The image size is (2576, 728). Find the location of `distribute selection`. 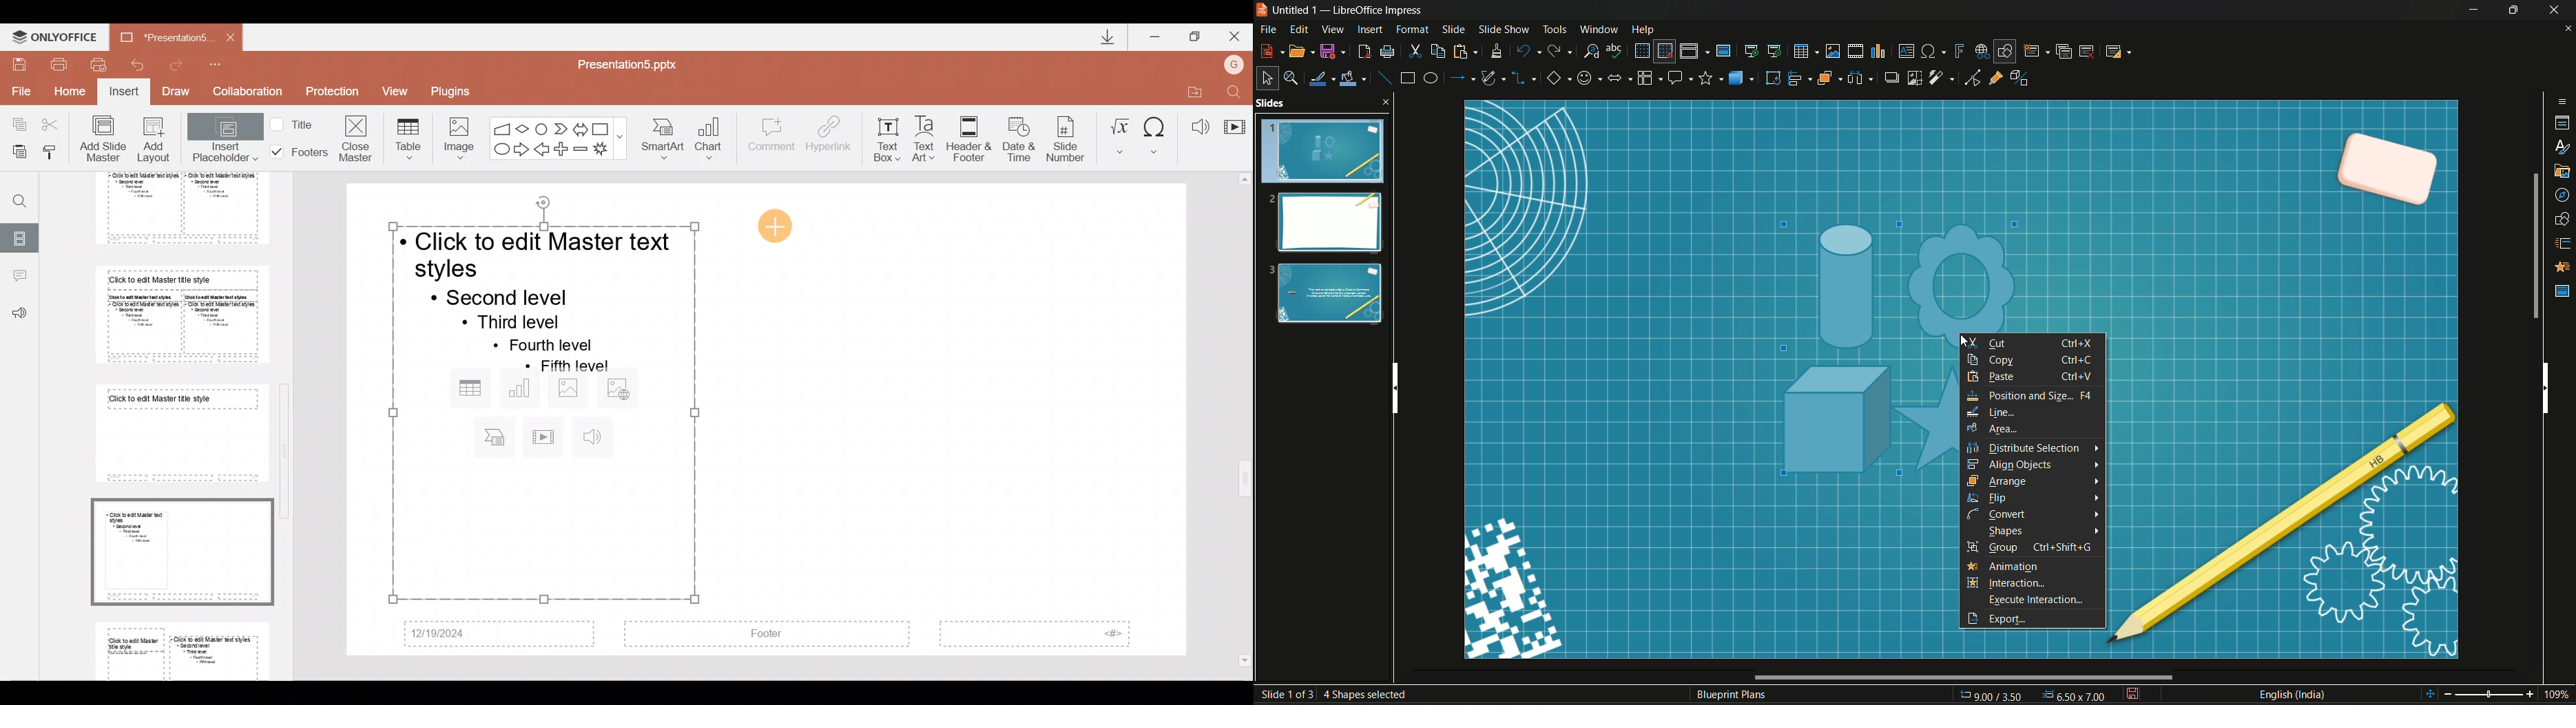

distribute selection is located at coordinates (2025, 449).